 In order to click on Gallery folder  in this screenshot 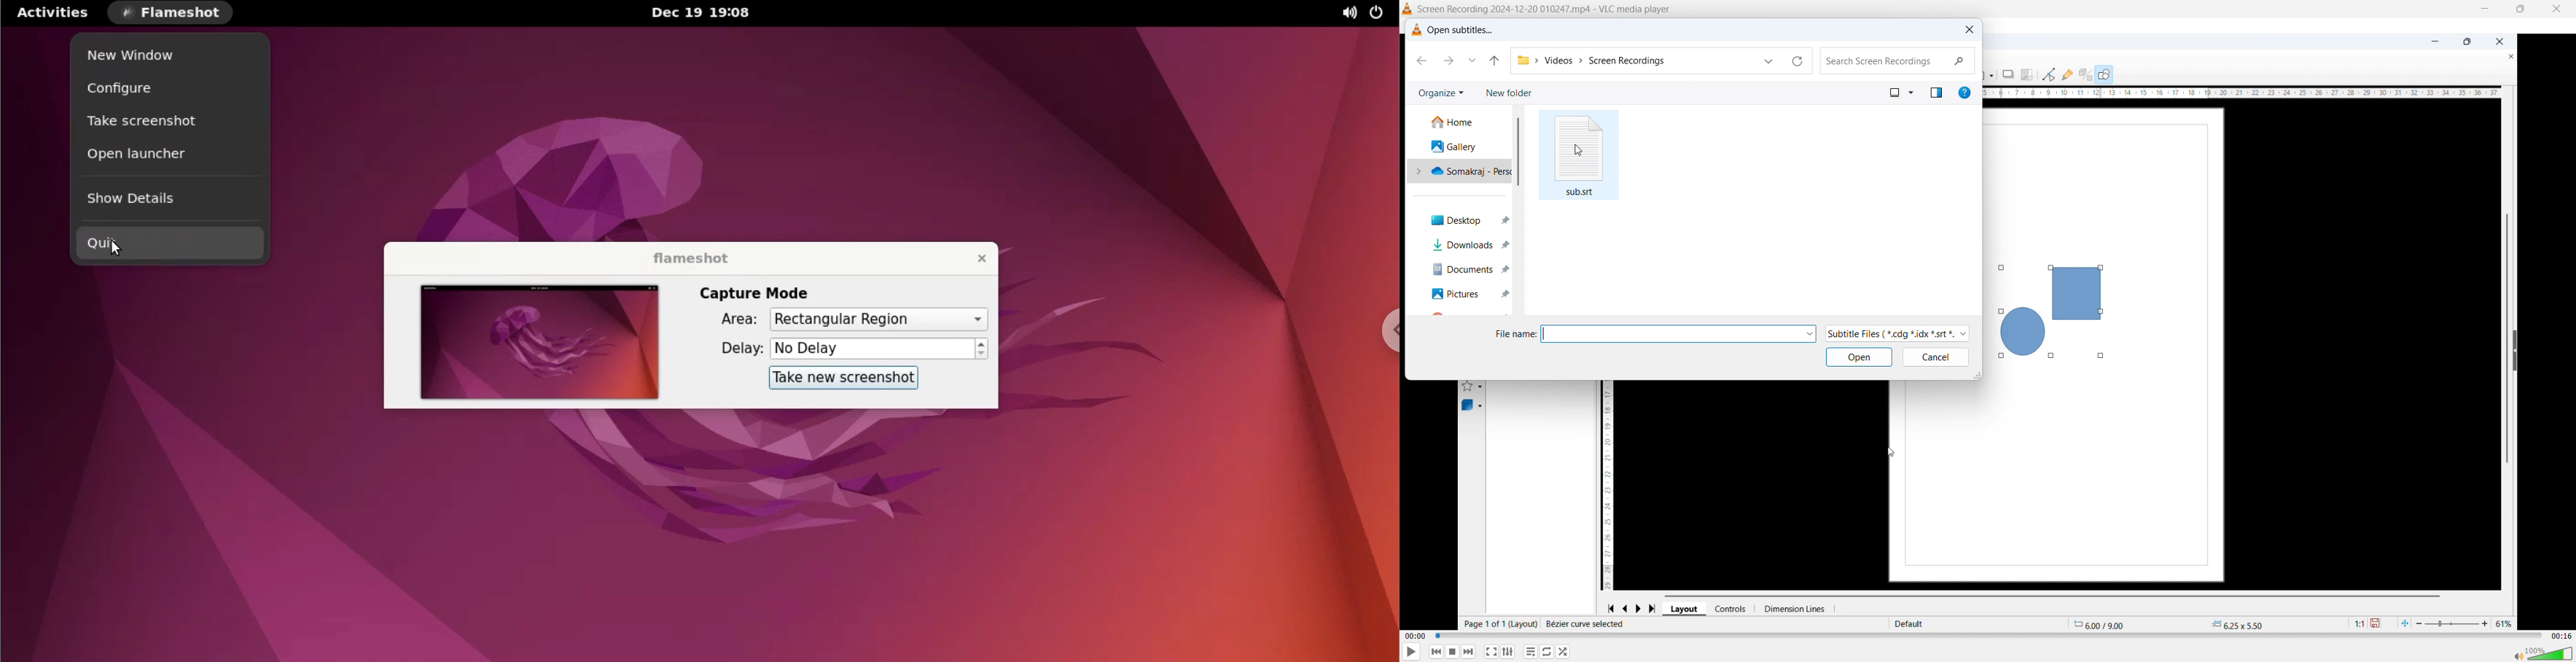, I will do `click(1455, 146)`.